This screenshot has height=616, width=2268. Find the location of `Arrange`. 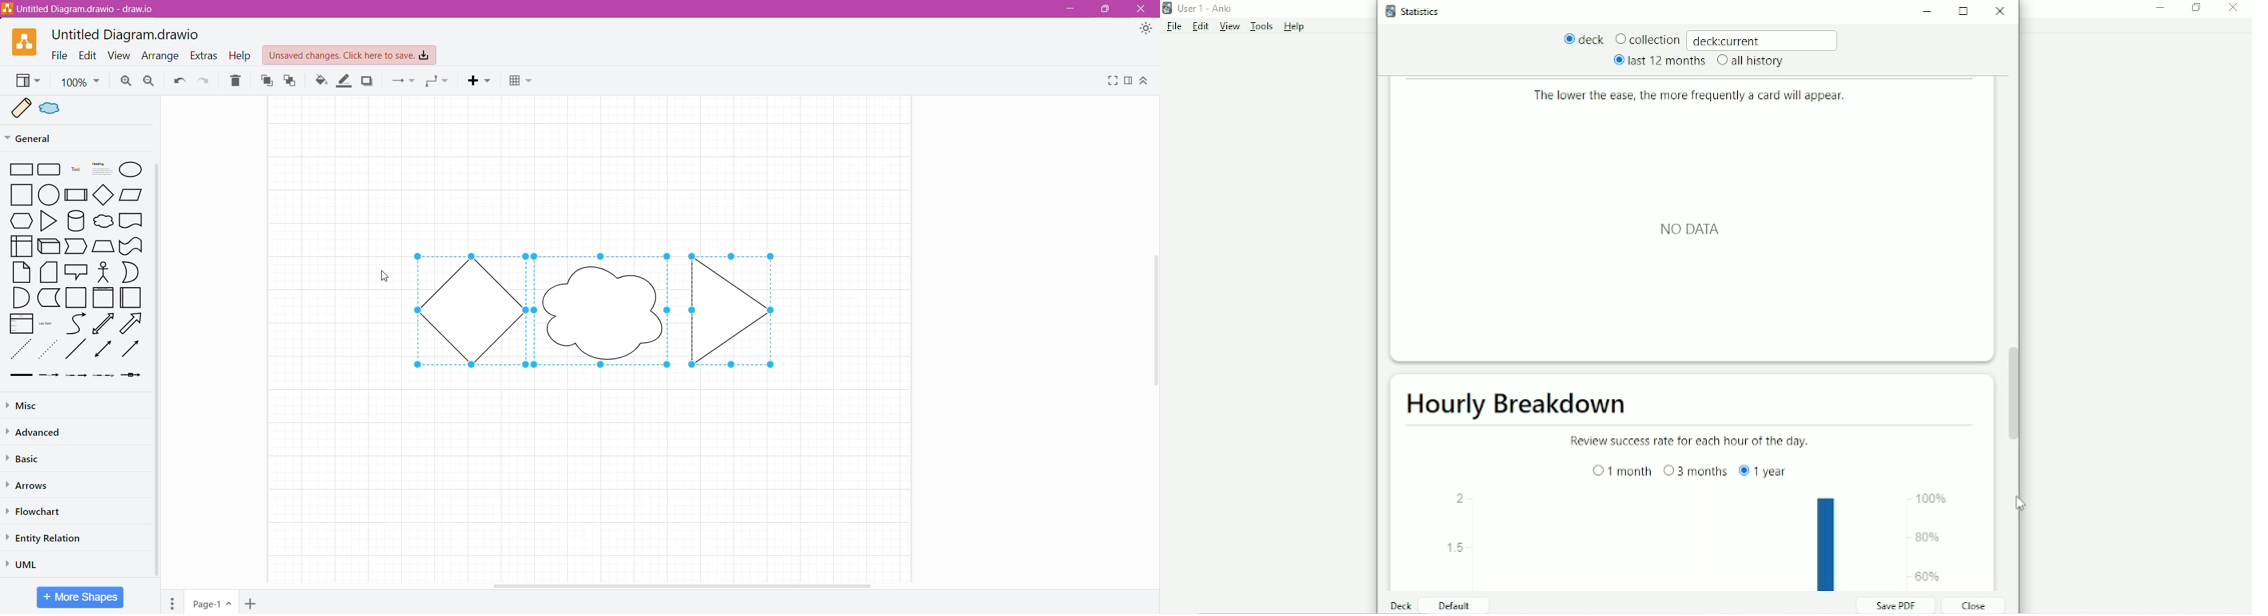

Arrange is located at coordinates (160, 56).